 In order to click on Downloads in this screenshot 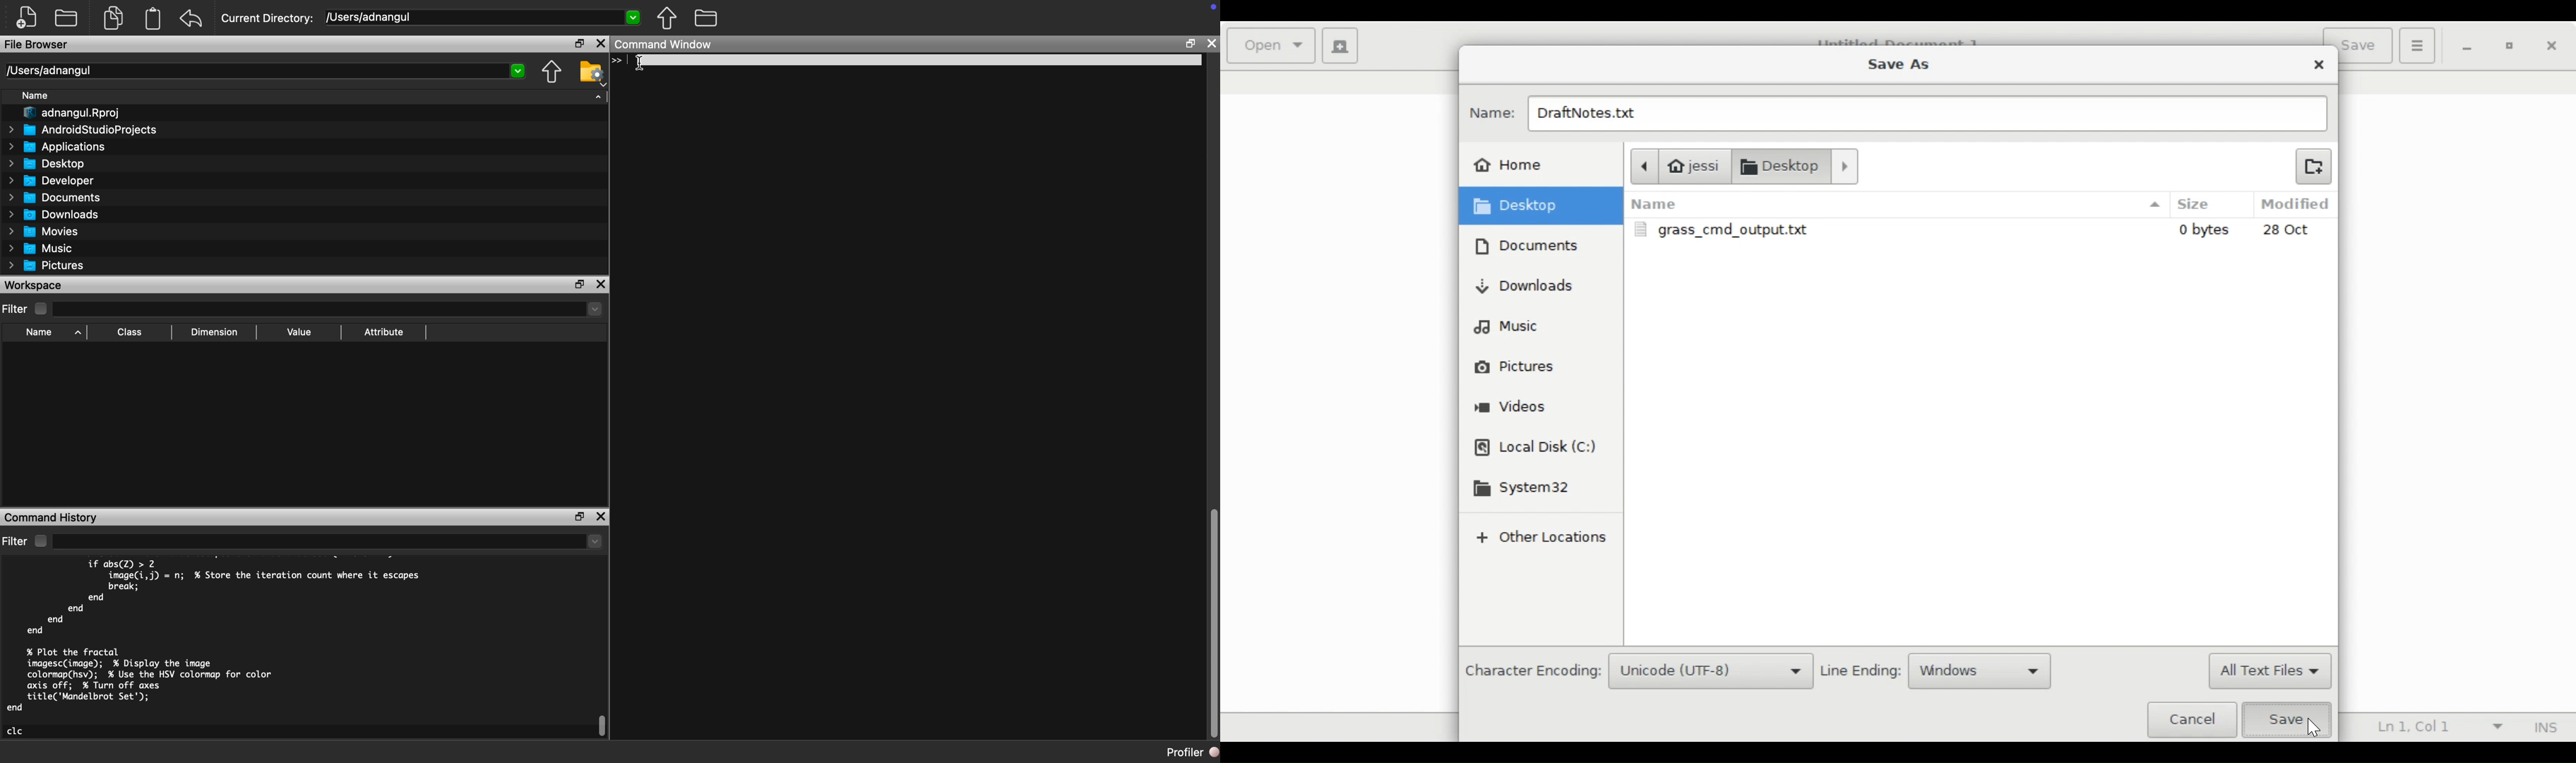, I will do `click(1526, 285)`.